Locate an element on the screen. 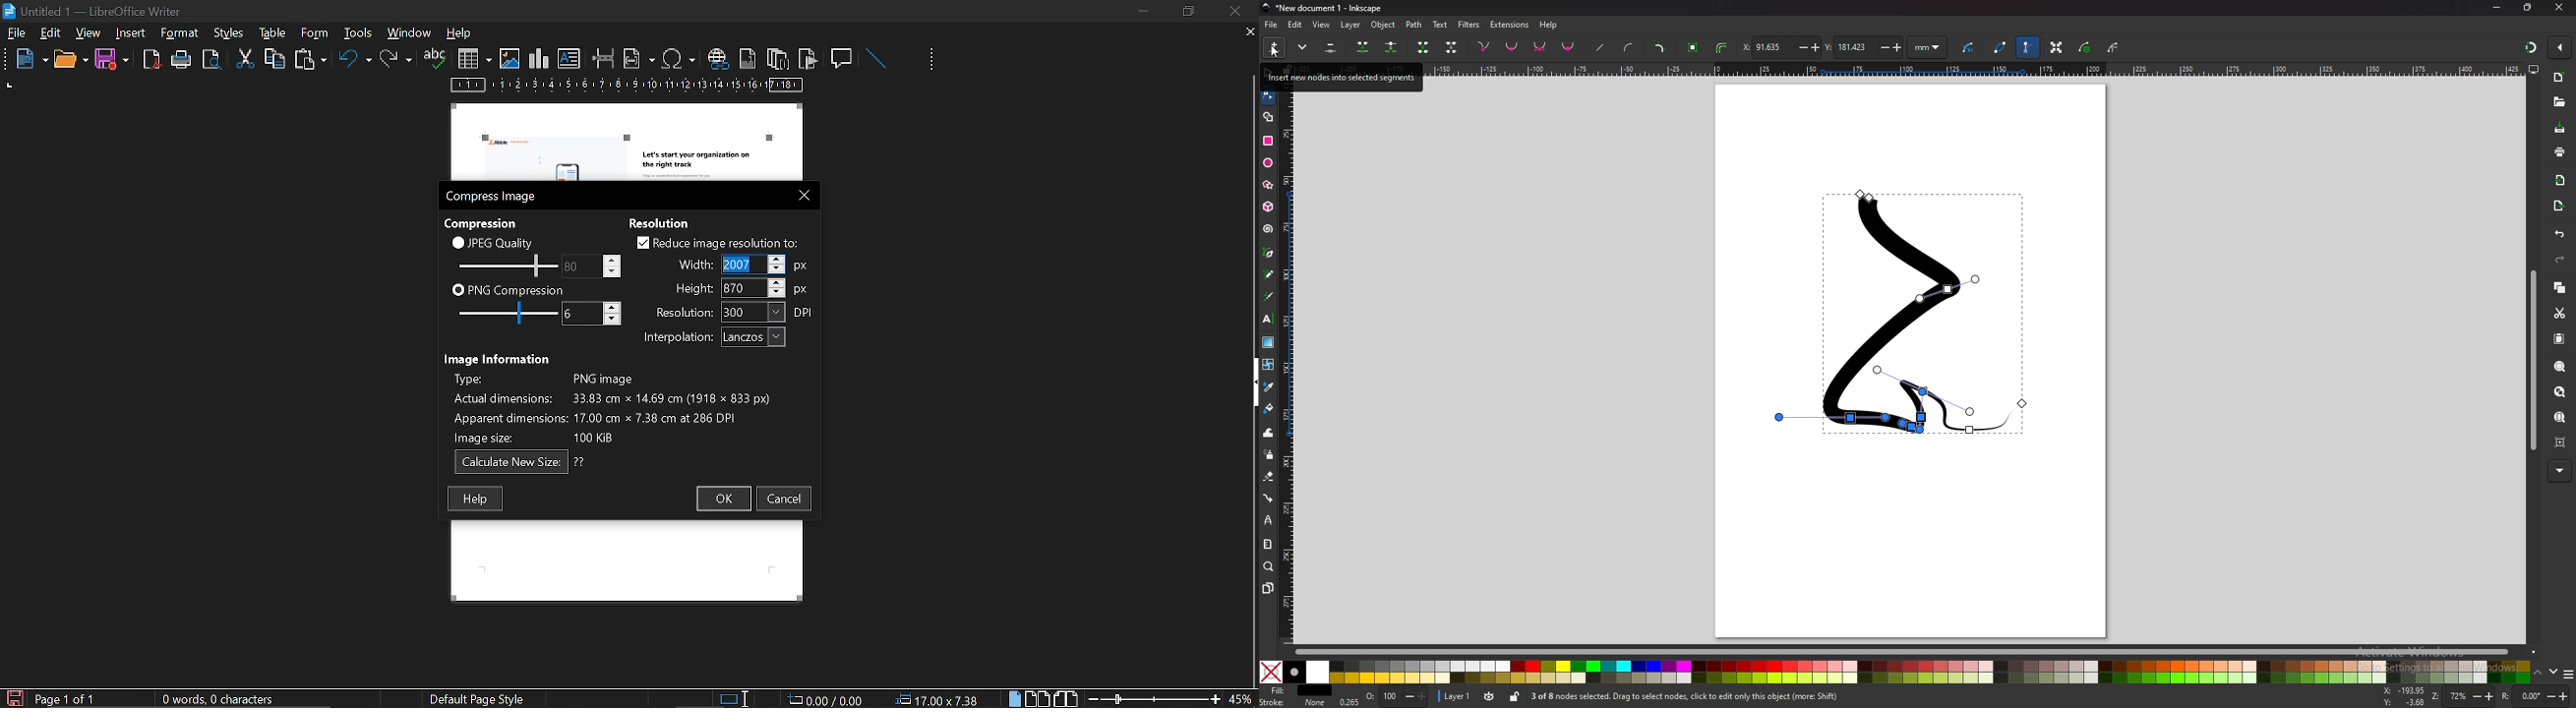 The image size is (2576, 728). resolution is located at coordinates (735, 312).